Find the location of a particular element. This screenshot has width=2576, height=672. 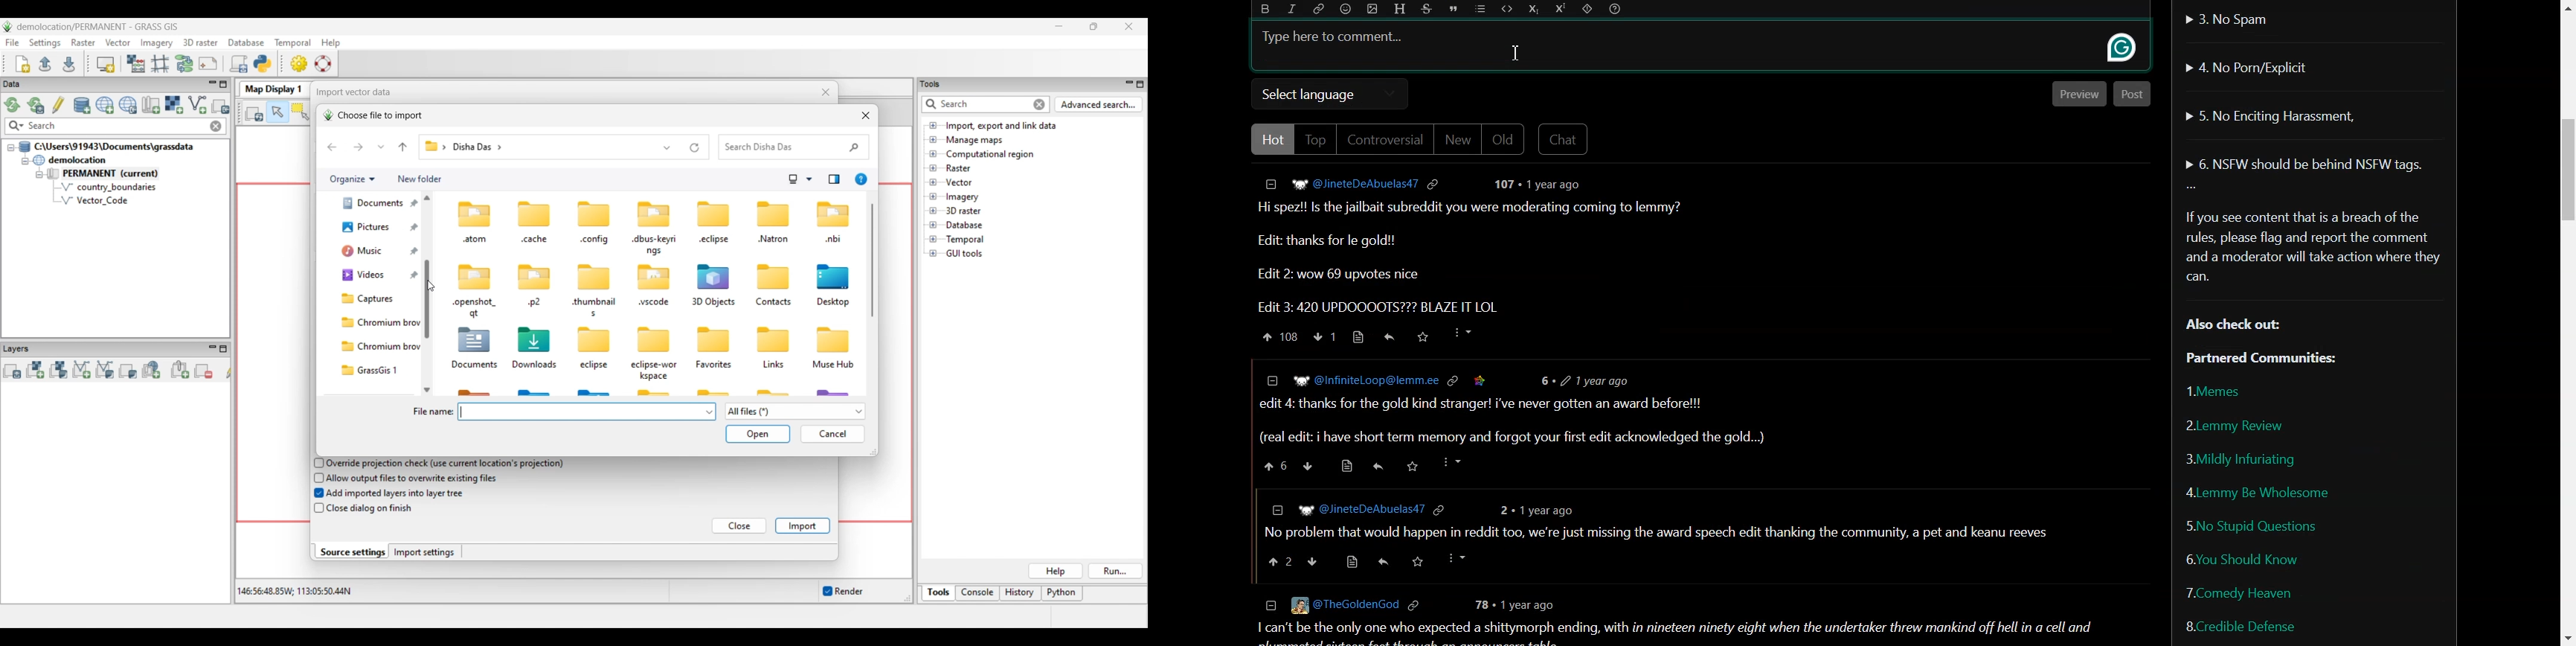

Typing Window is located at coordinates (1657, 47).